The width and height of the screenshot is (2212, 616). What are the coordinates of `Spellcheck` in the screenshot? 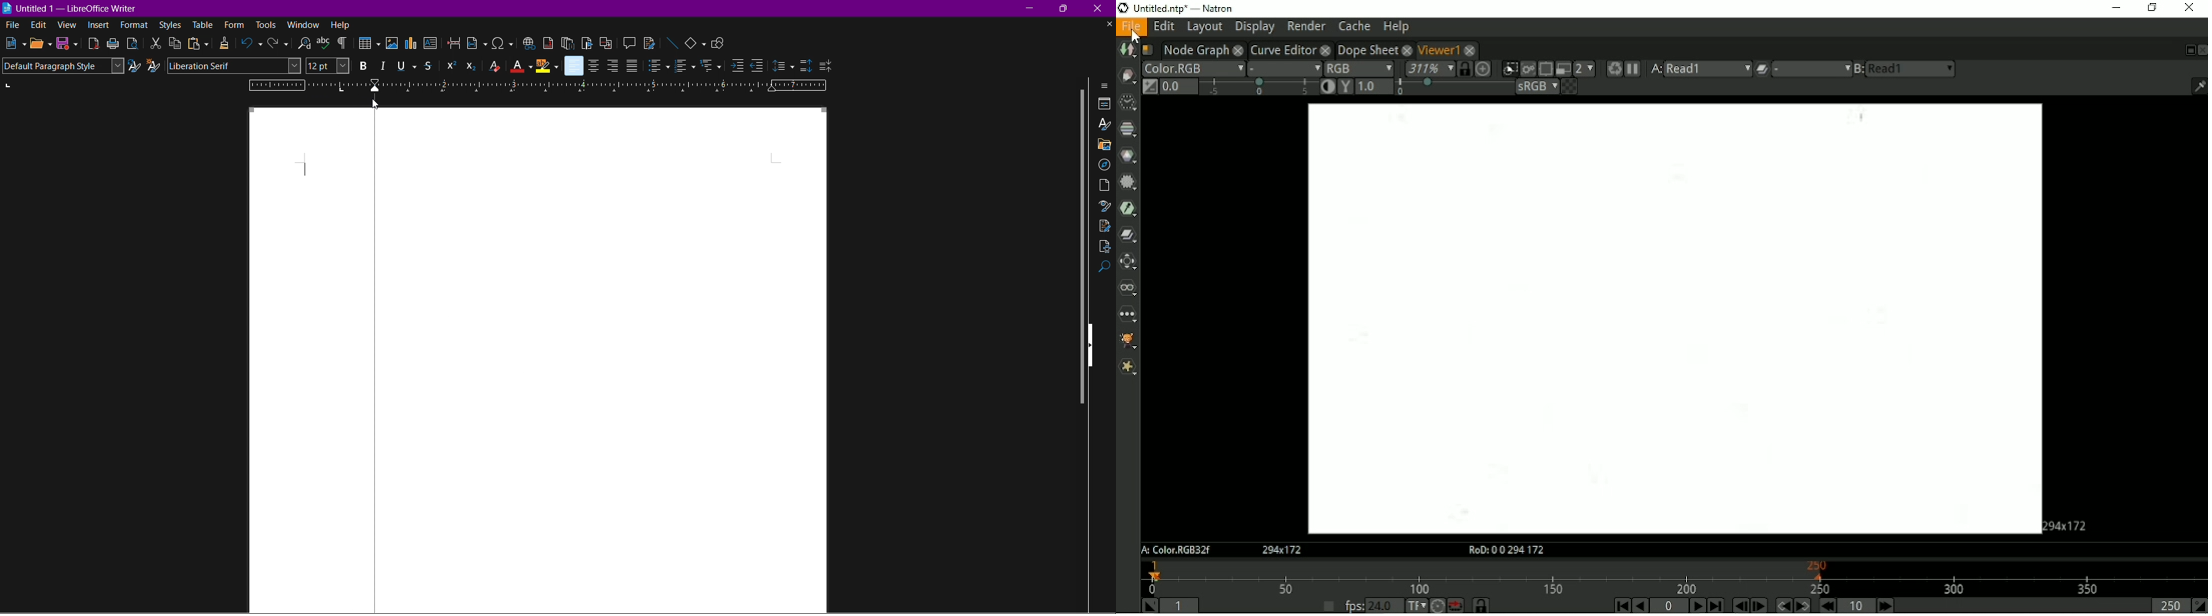 It's located at (323, 43).